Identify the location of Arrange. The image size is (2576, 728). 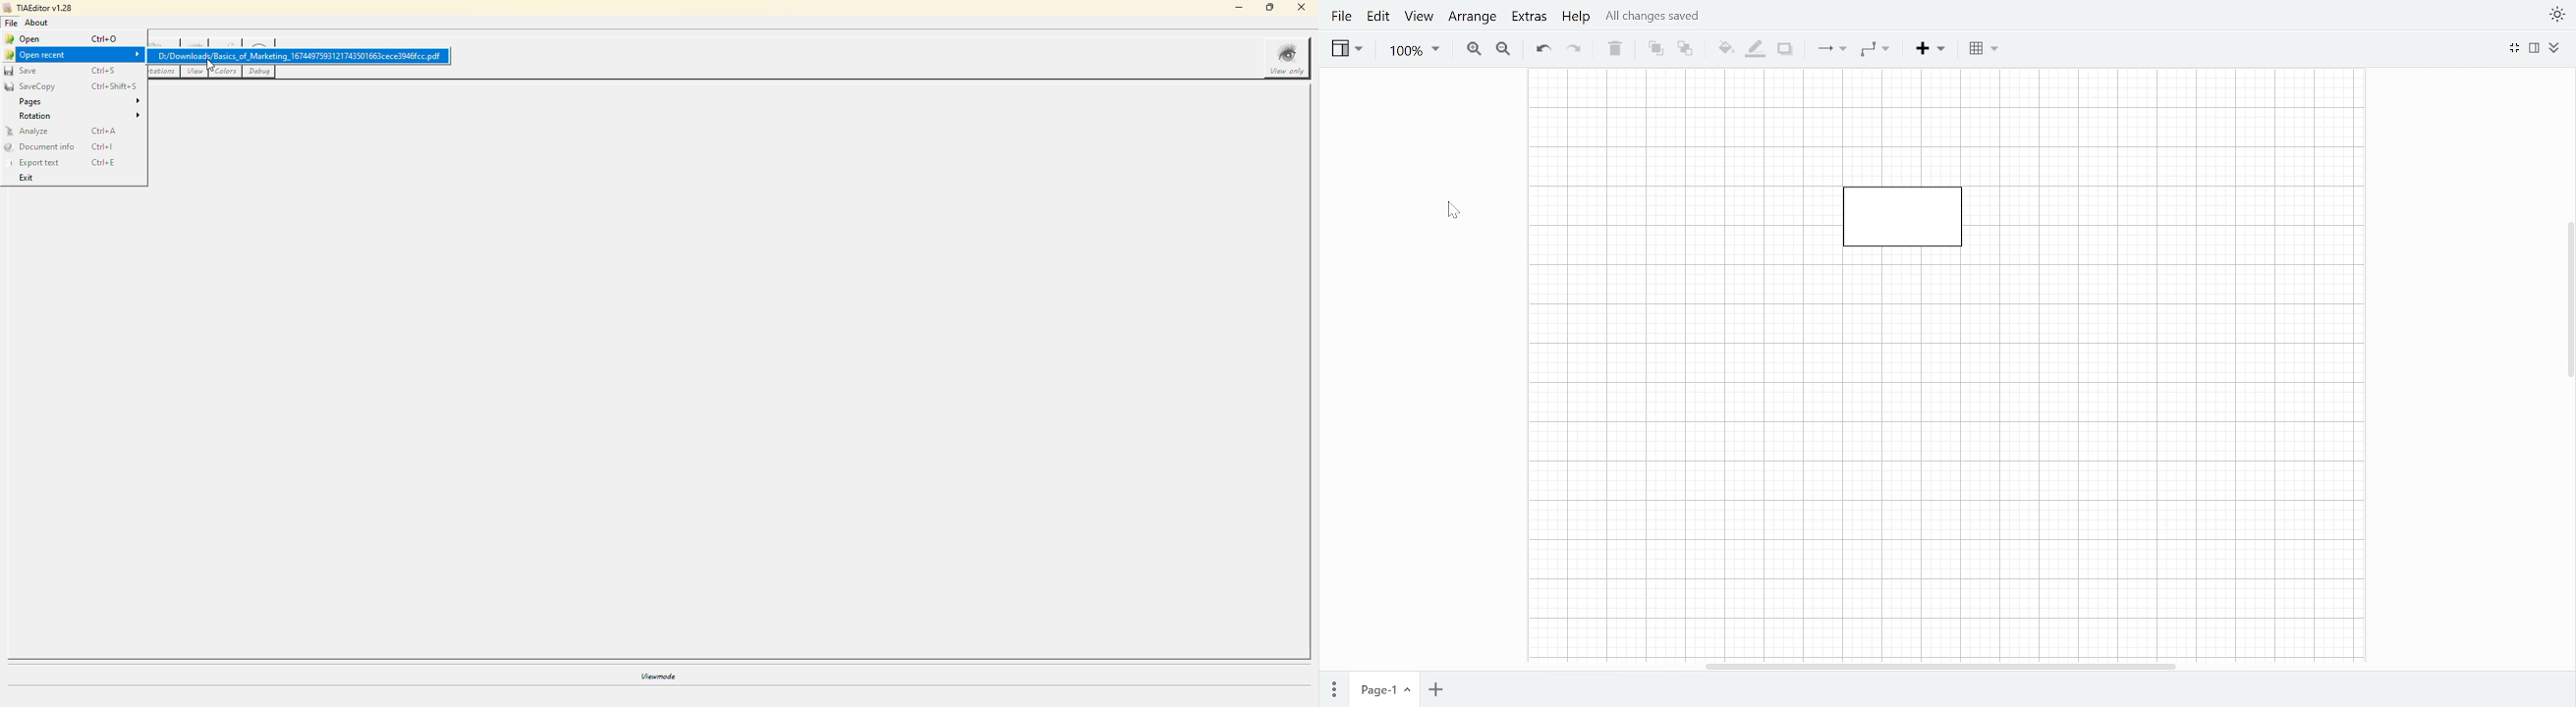
(1473, 20).